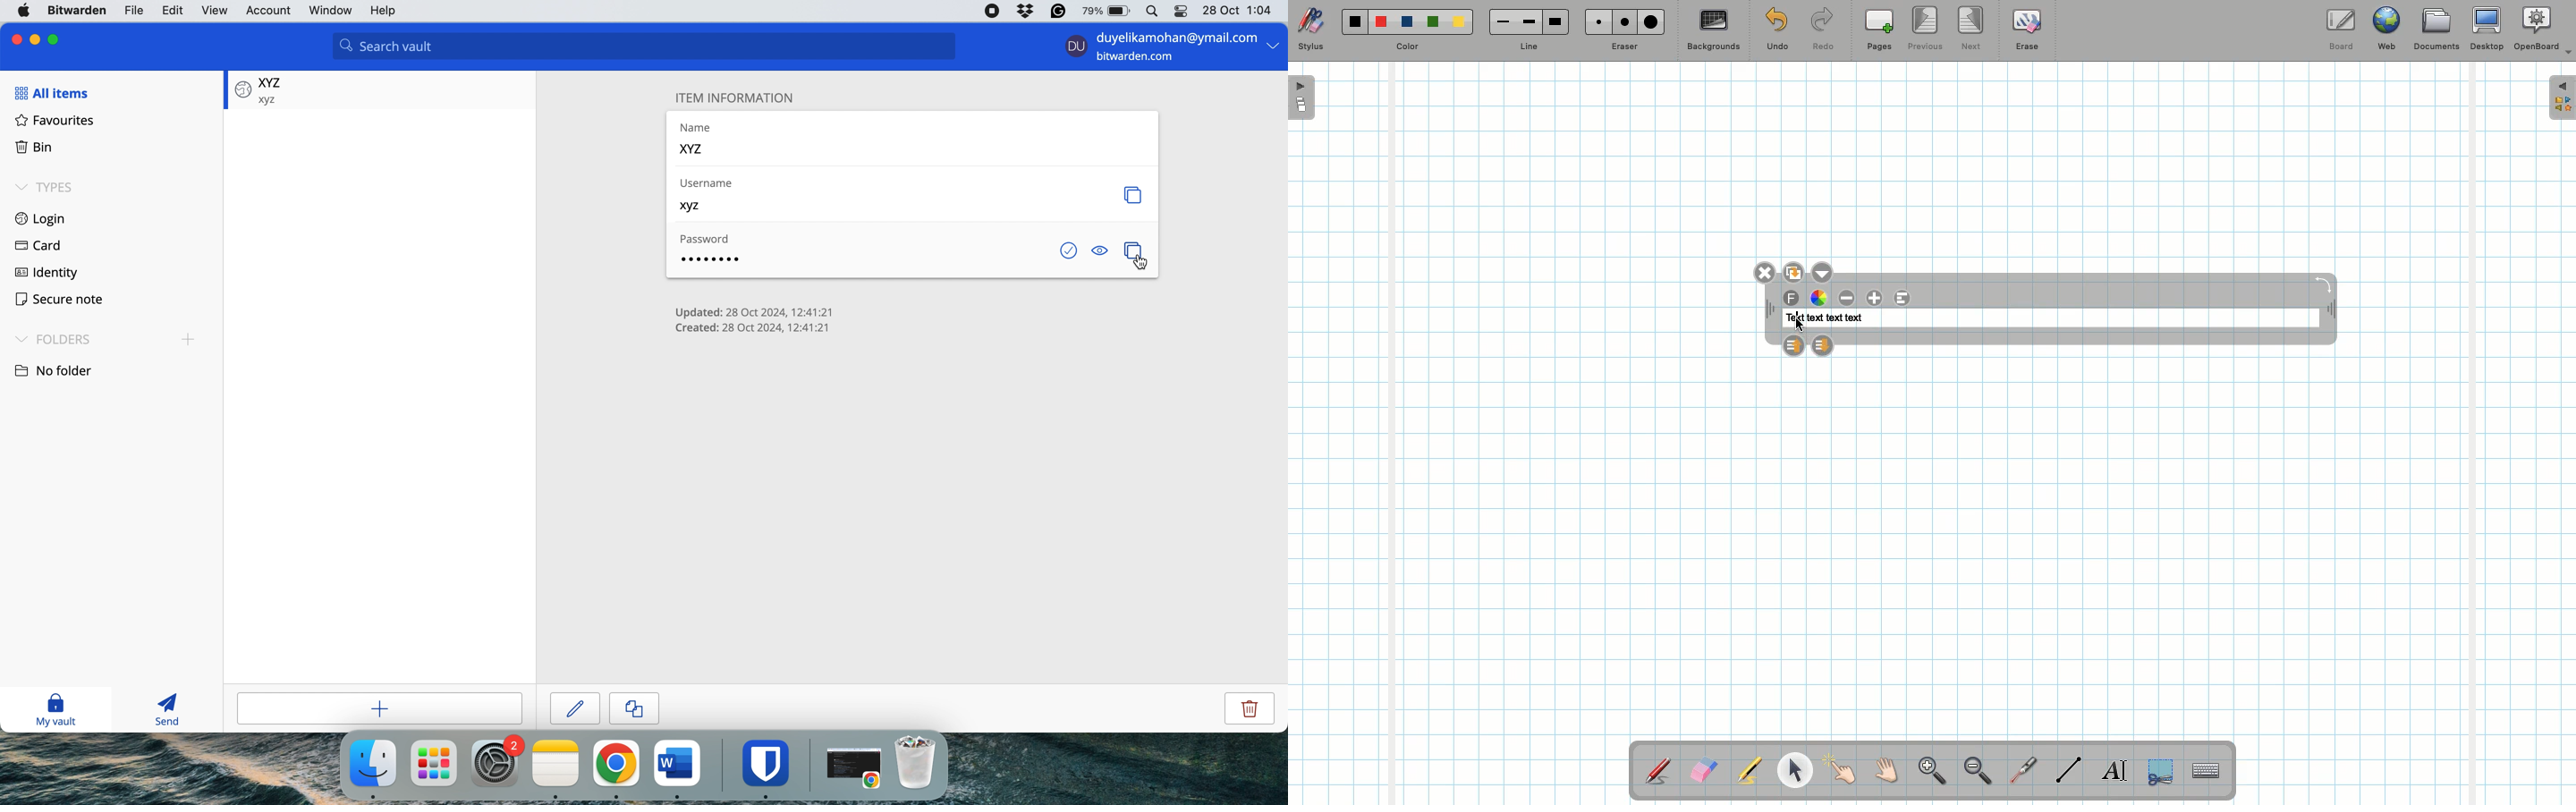  I want to click on bin, so click(921, 762).